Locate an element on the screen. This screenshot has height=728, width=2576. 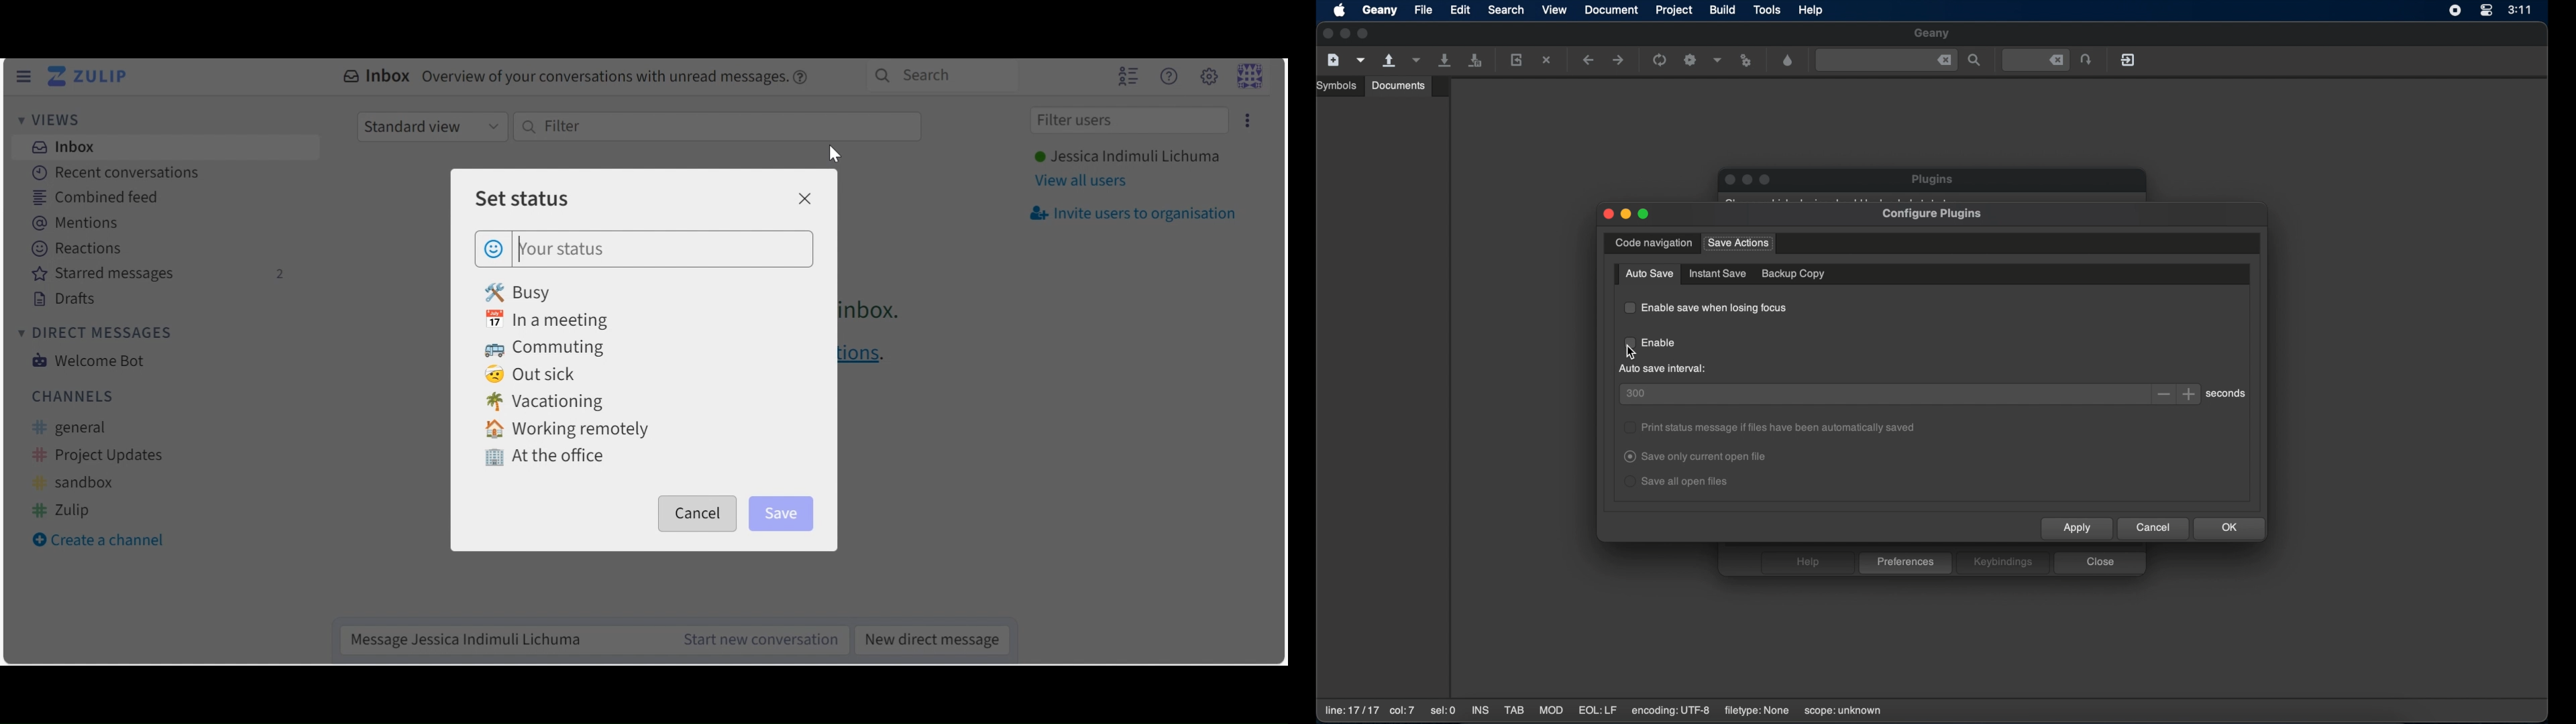
preferences is located at coordinates (1906, 563).